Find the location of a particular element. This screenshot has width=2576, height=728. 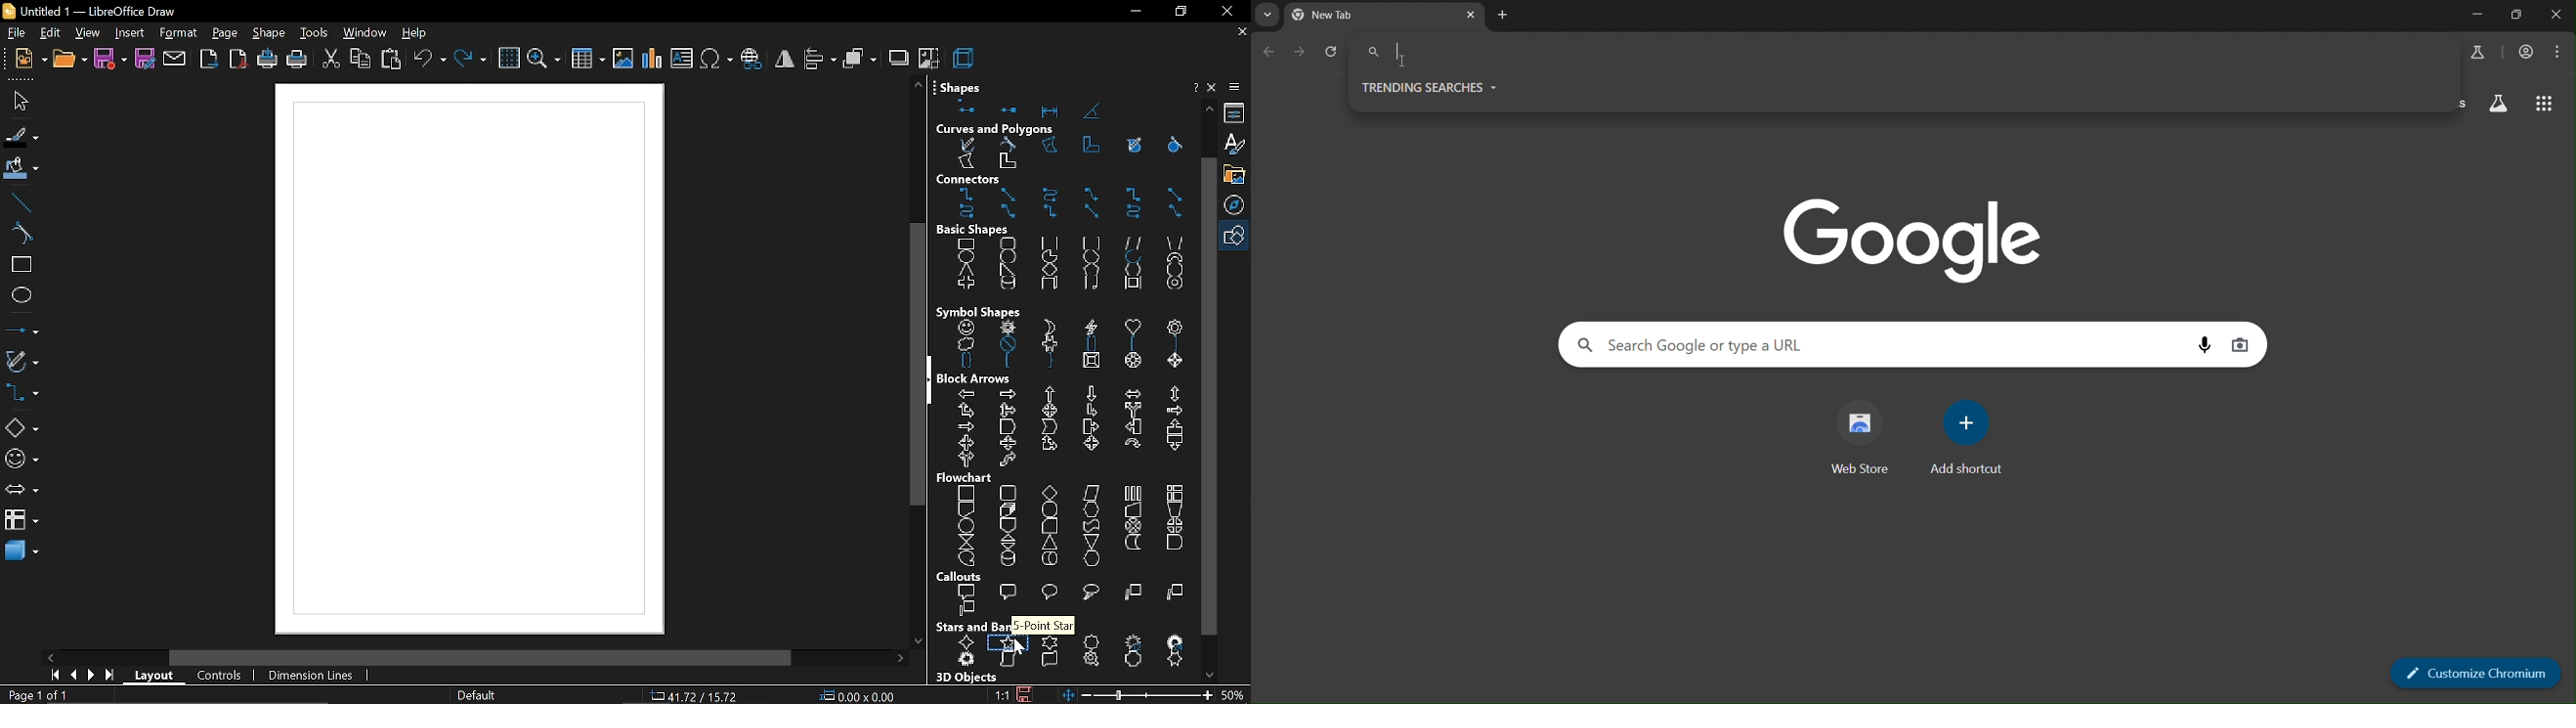

previous page is located at coordinates (73, 676).